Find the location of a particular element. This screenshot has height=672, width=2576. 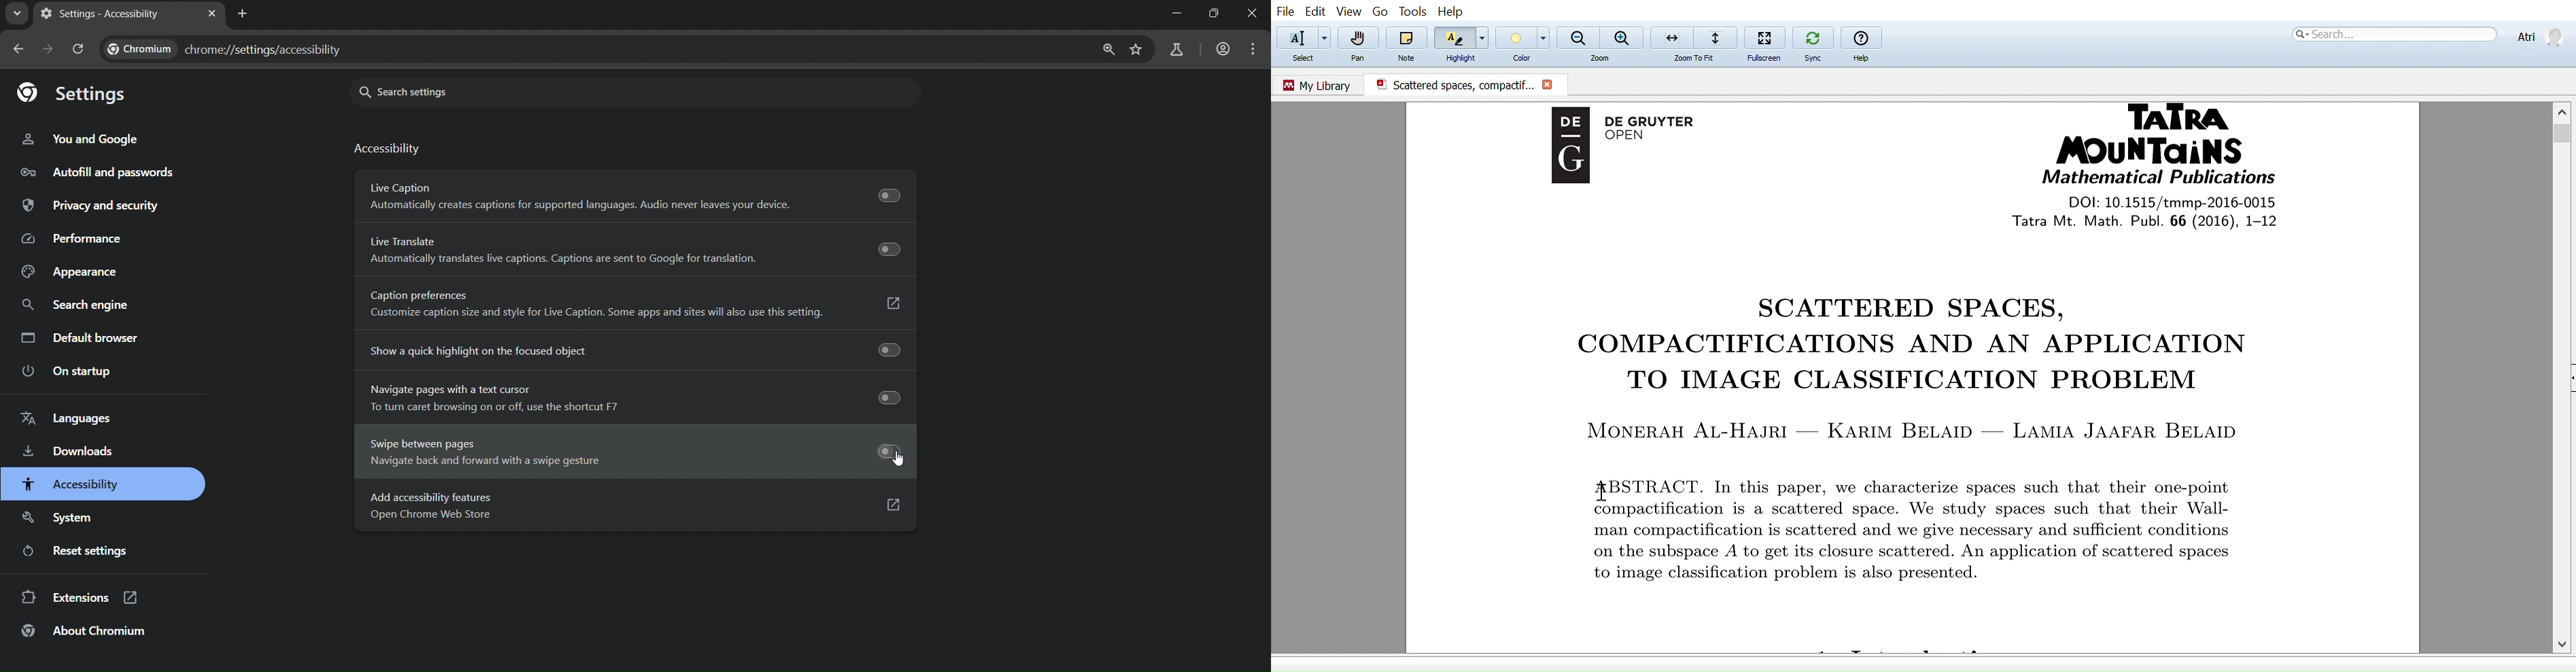

on the subspace A to get its closure scattererd. An application of scattered spaces is located at coordinates (1931, 552).